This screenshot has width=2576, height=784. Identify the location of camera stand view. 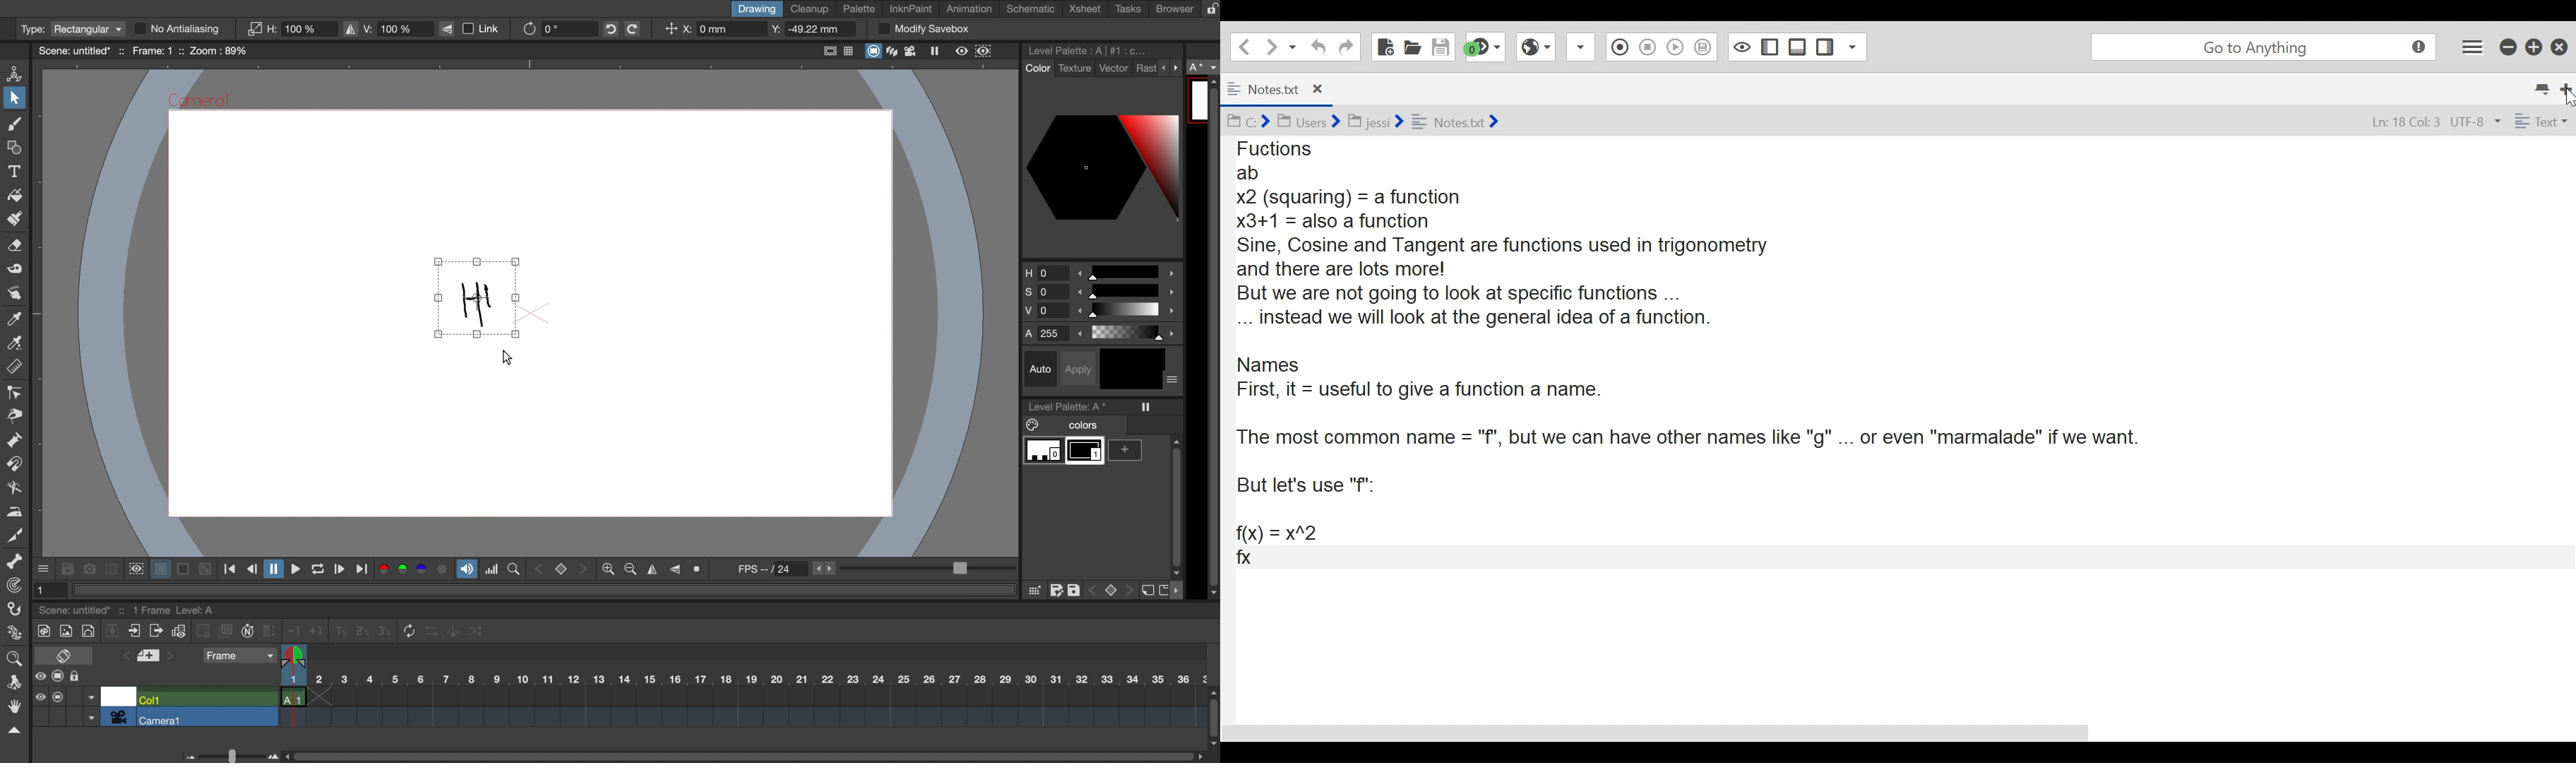
(872, 52).